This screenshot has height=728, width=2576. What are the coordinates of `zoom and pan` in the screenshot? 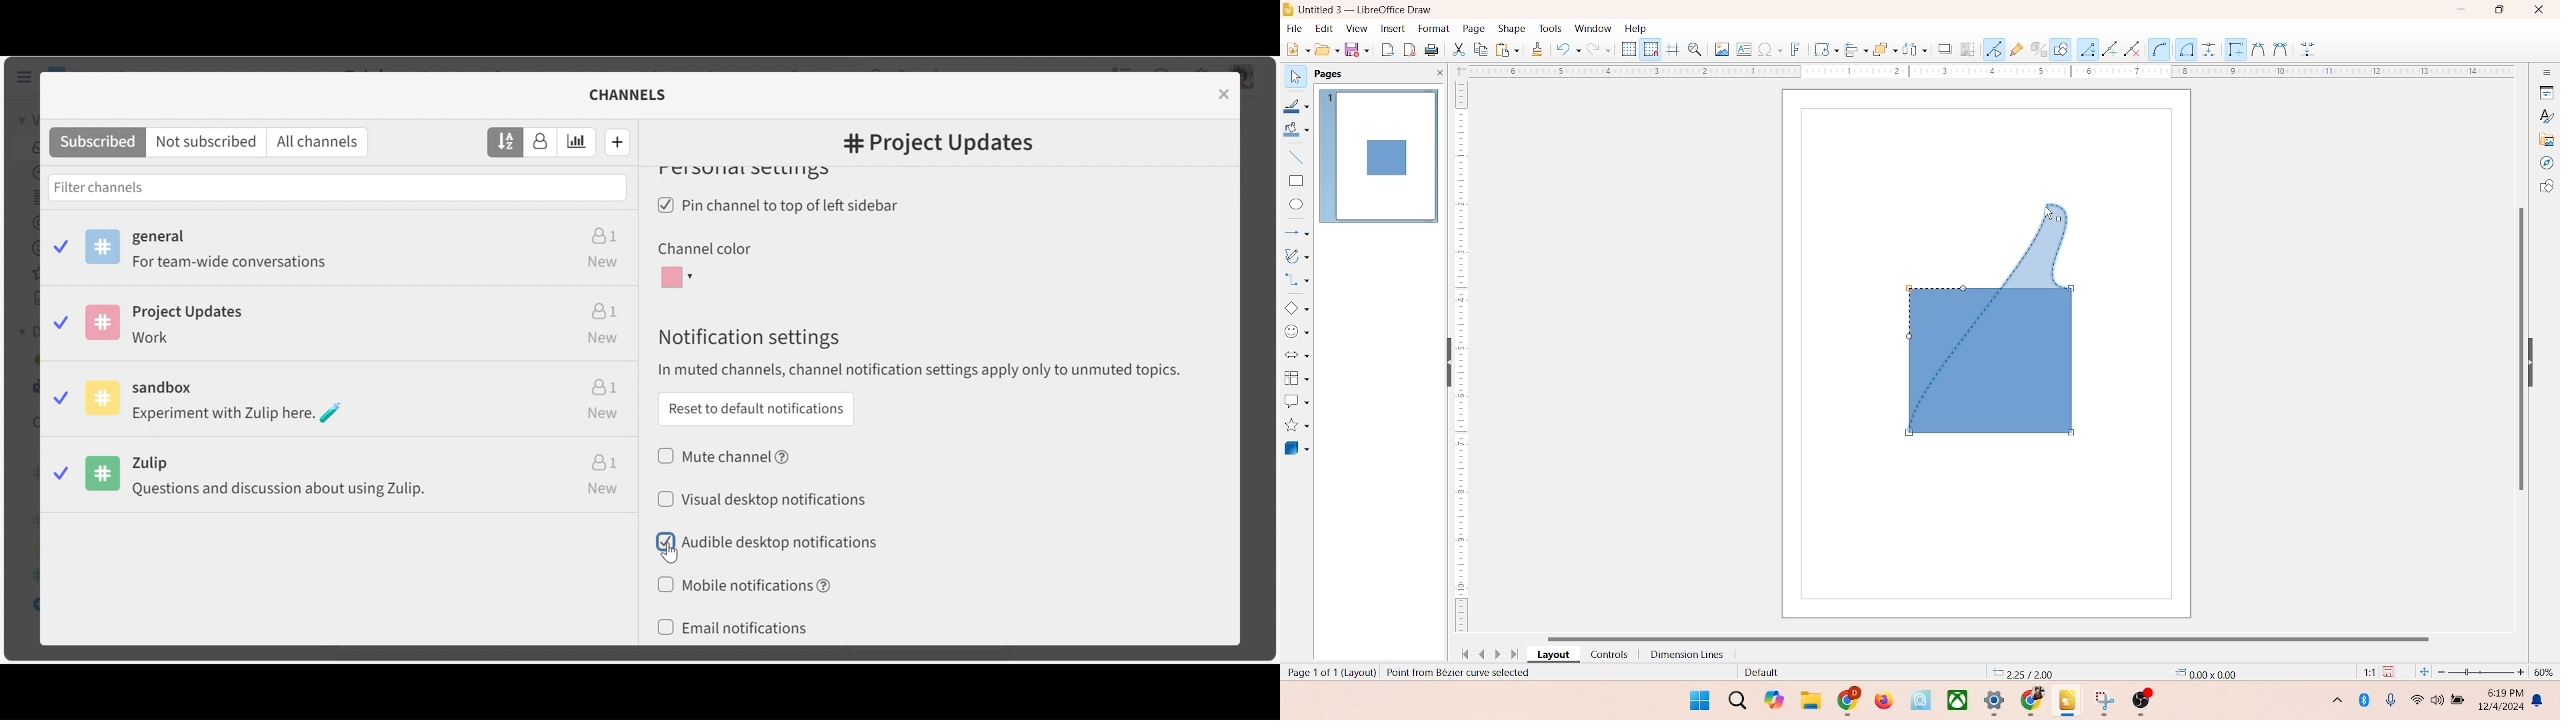 It's located at (1694, 48).